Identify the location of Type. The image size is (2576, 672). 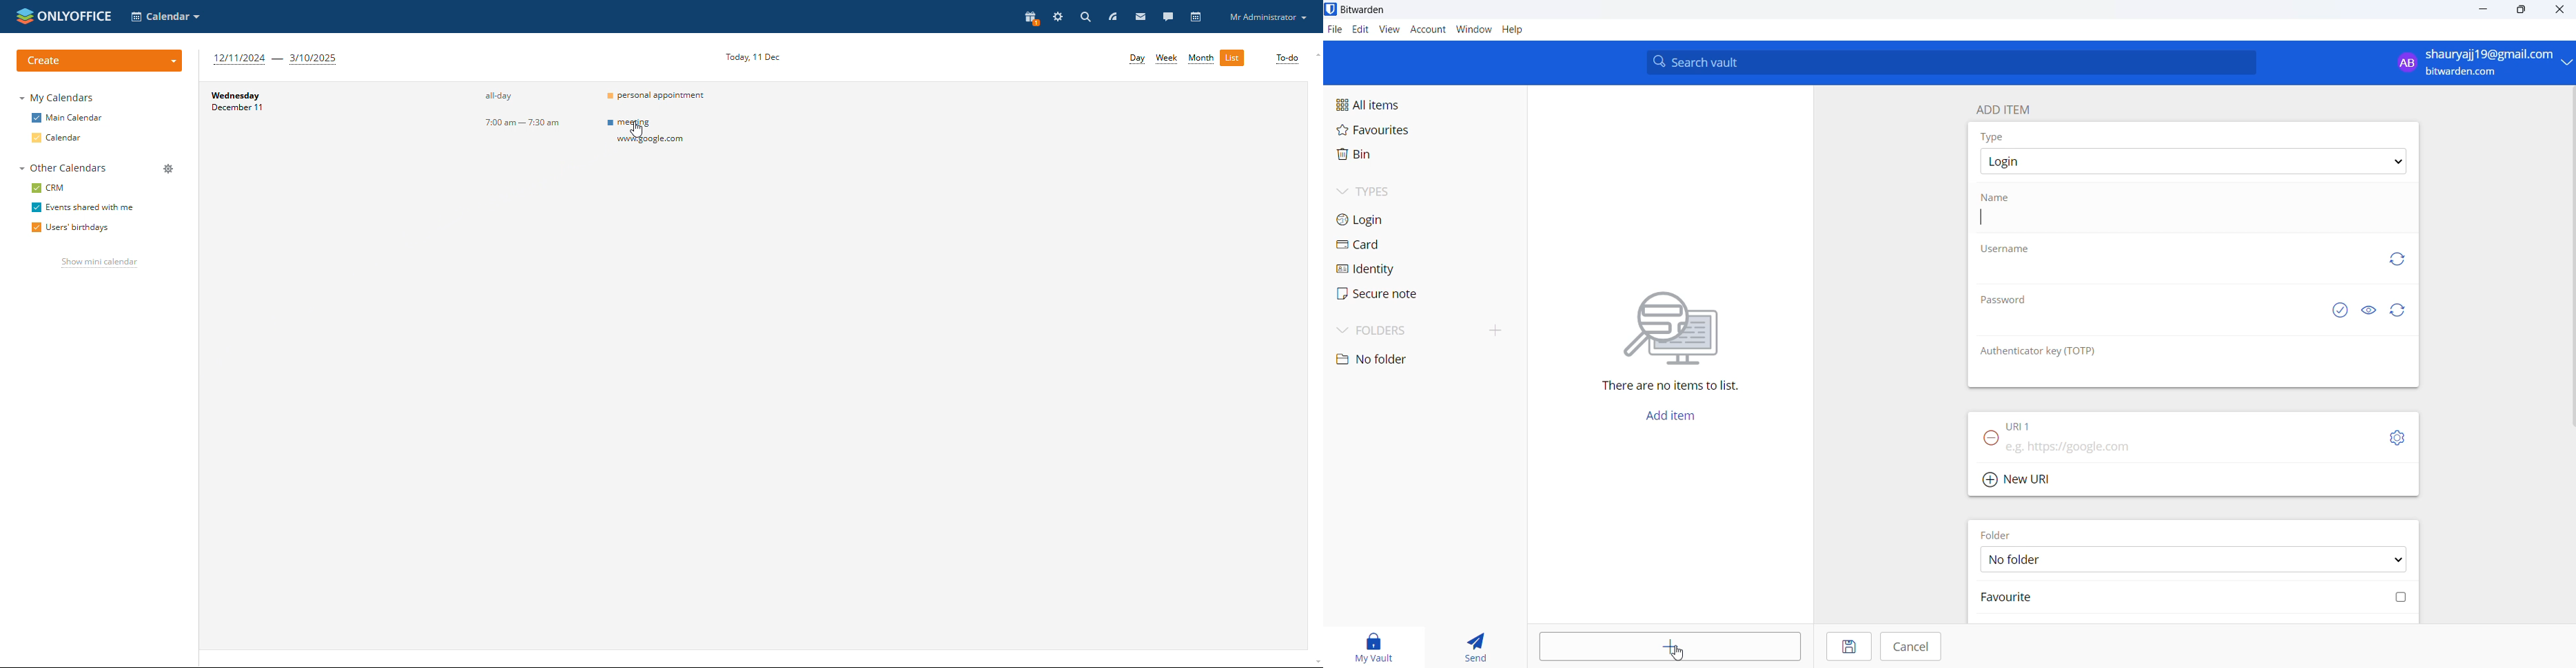
(1995, 136).